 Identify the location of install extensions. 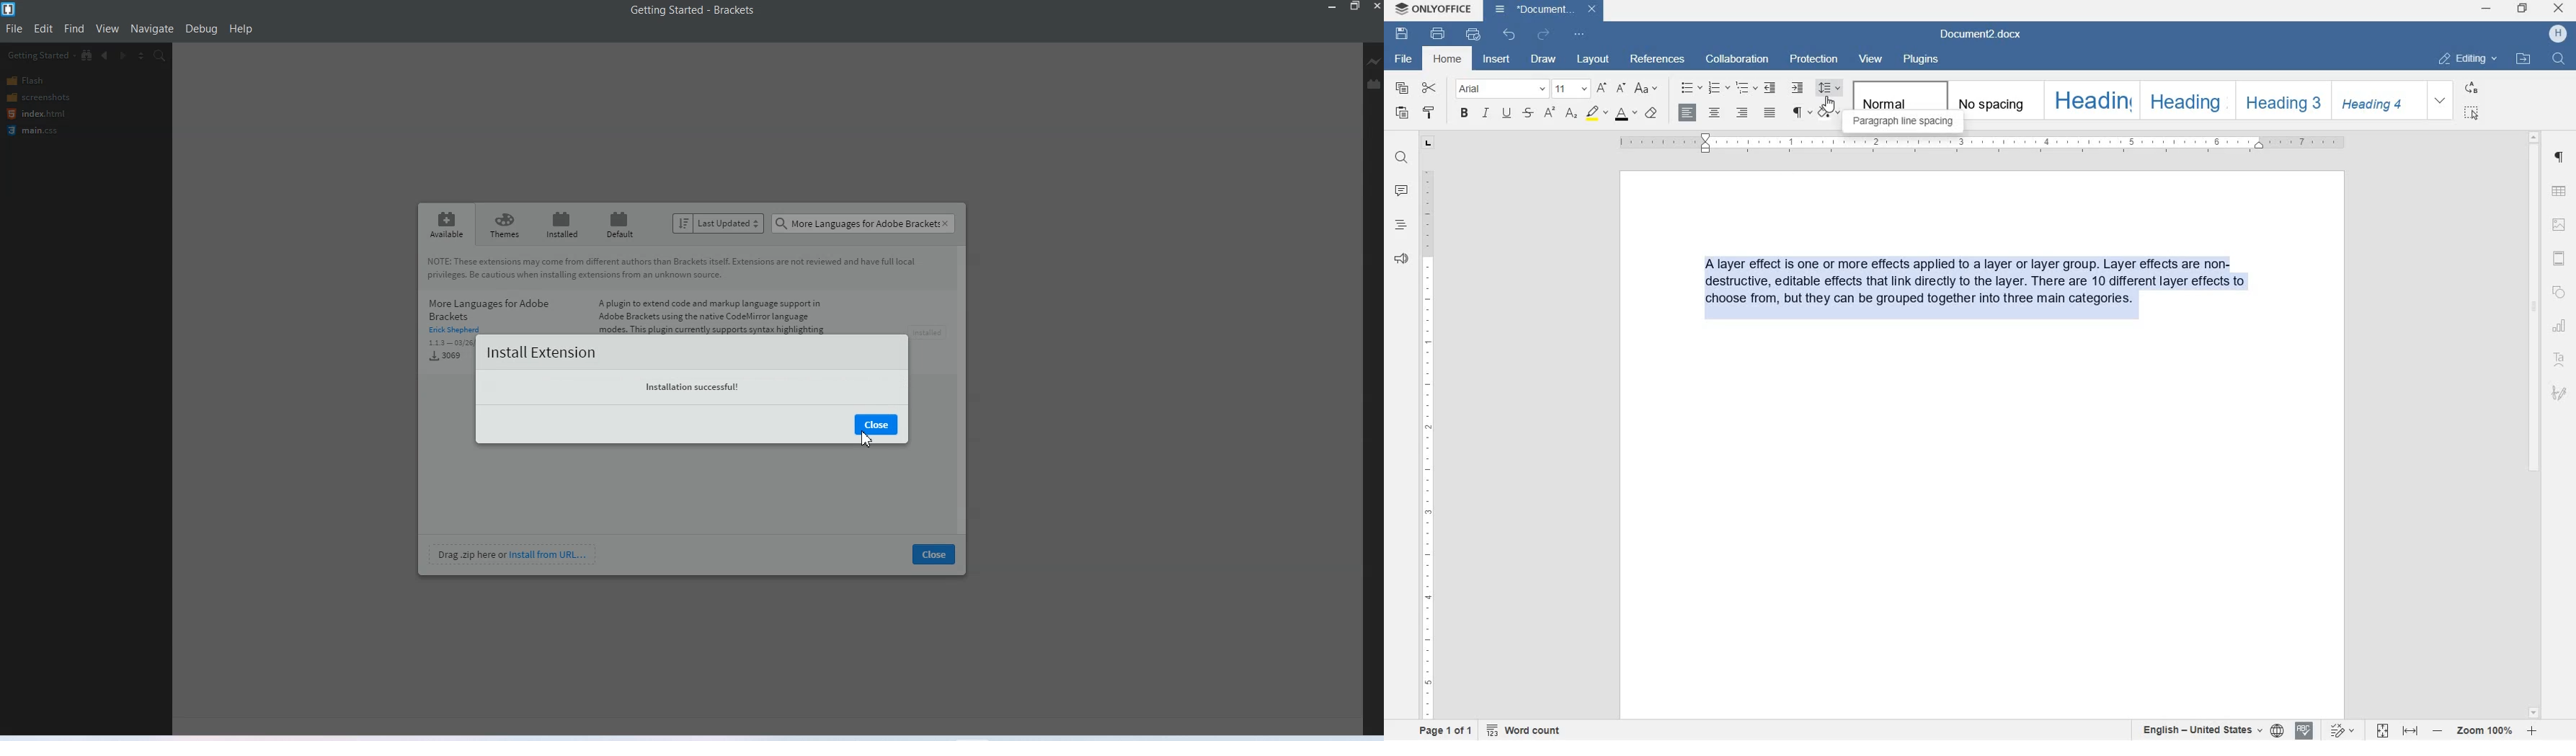
(540, 352).